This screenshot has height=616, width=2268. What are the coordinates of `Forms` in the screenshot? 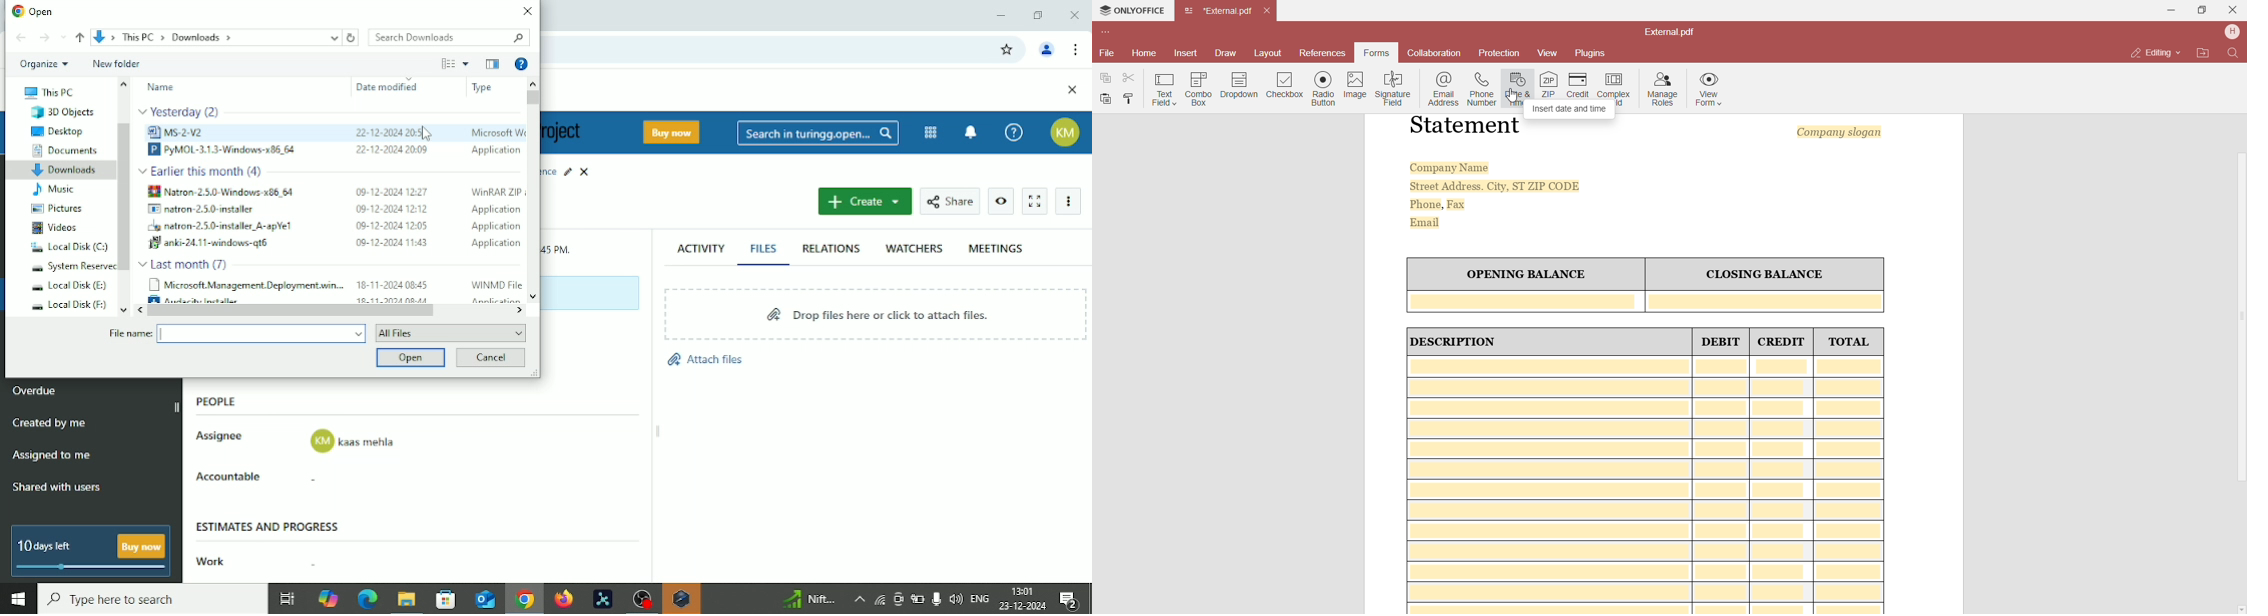 It's located at (1376, 52).